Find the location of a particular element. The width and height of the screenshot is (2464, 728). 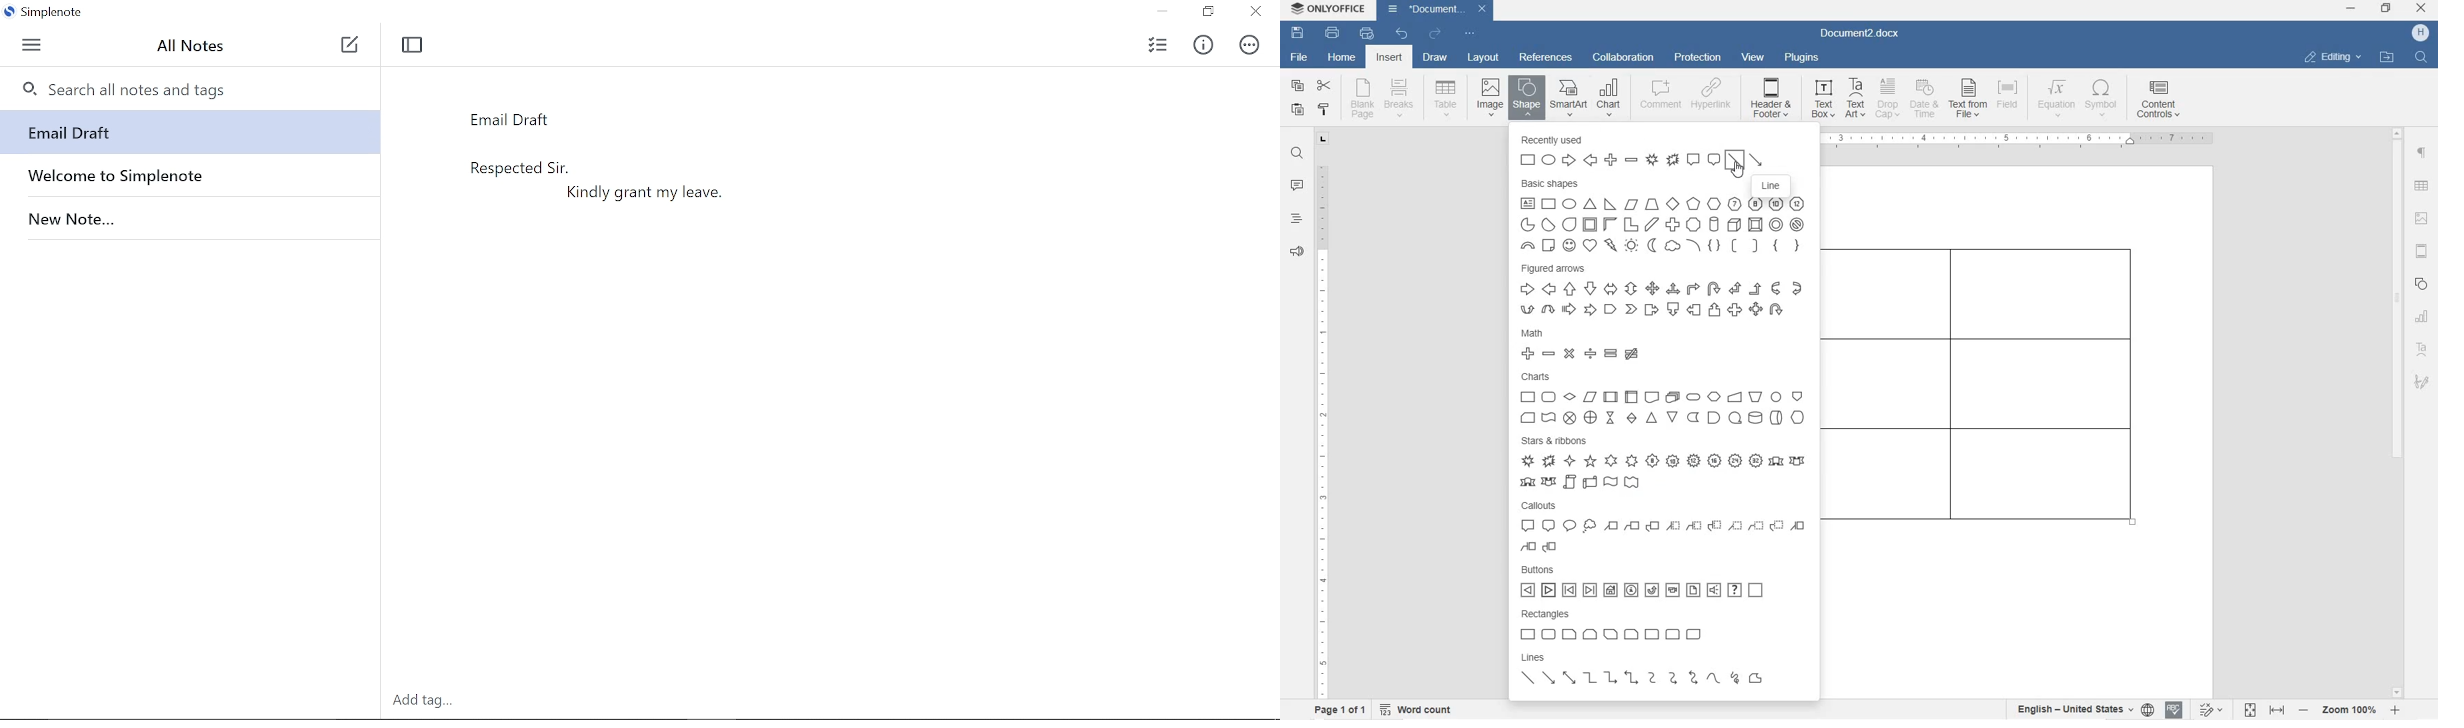

New Note... is located at coordinates (69, 215).